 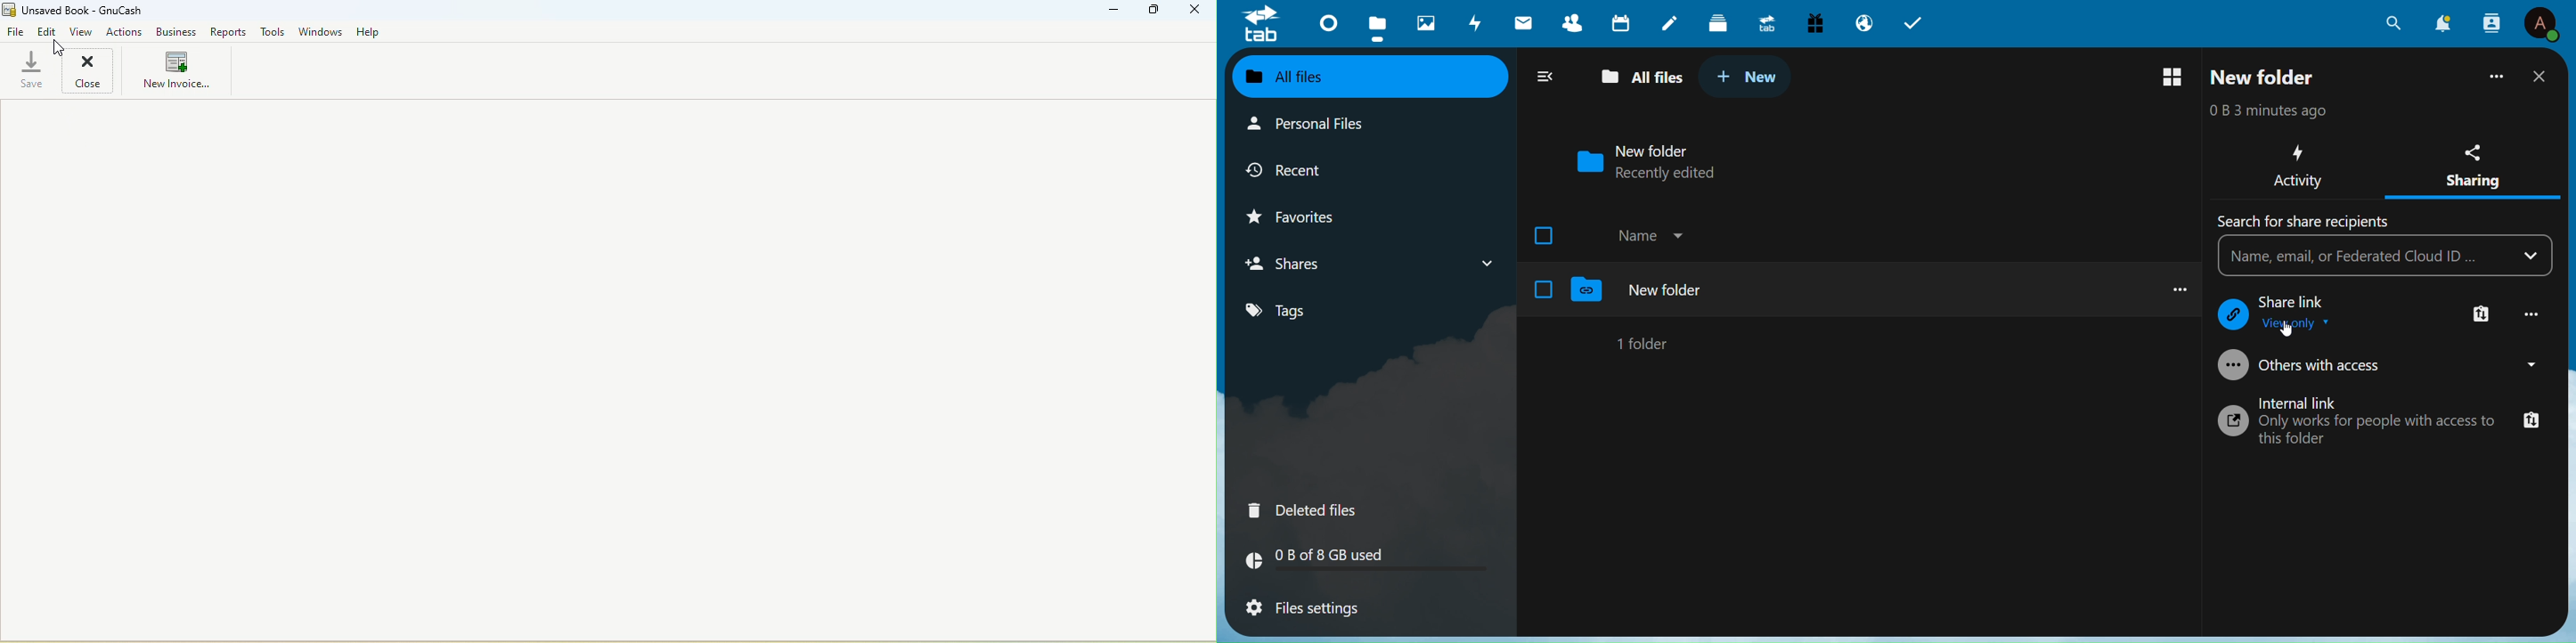 I want to click on Copy link, so click(x=2533, y=423).